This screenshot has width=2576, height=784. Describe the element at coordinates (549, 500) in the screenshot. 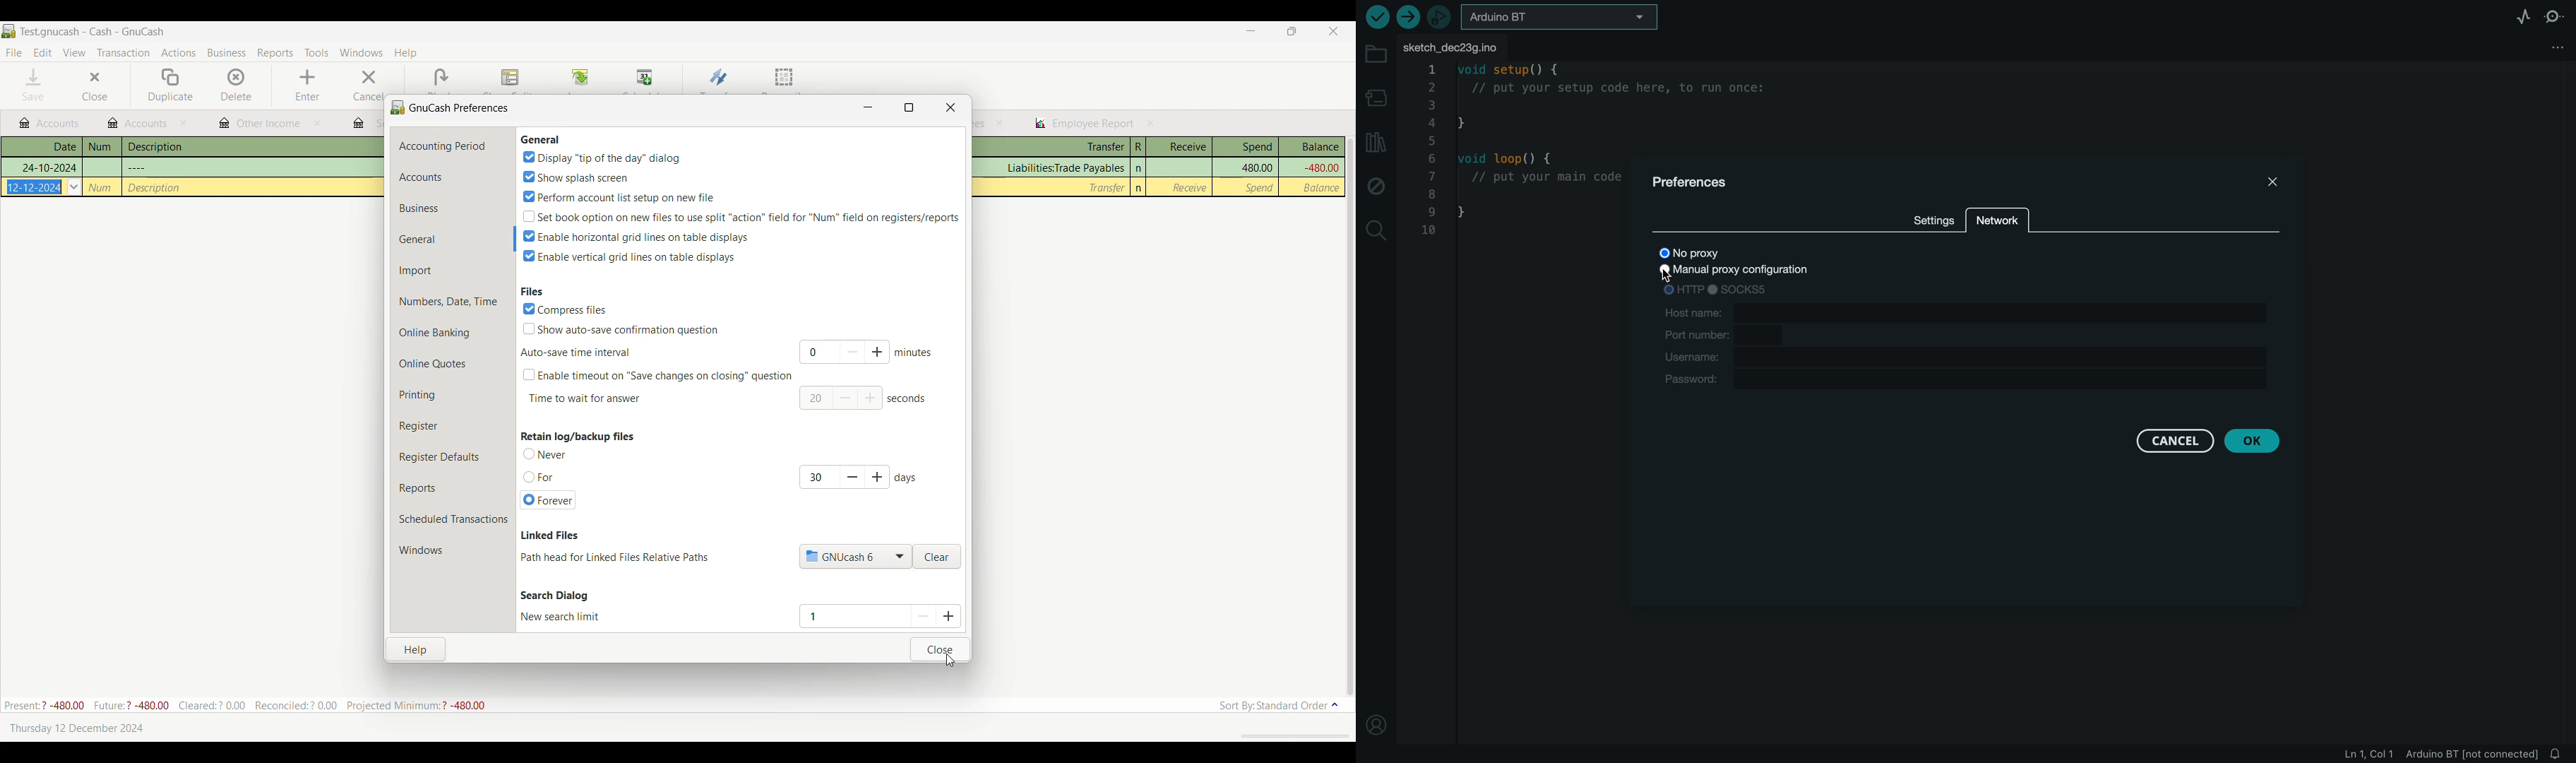

I see `Forever ` at that location.